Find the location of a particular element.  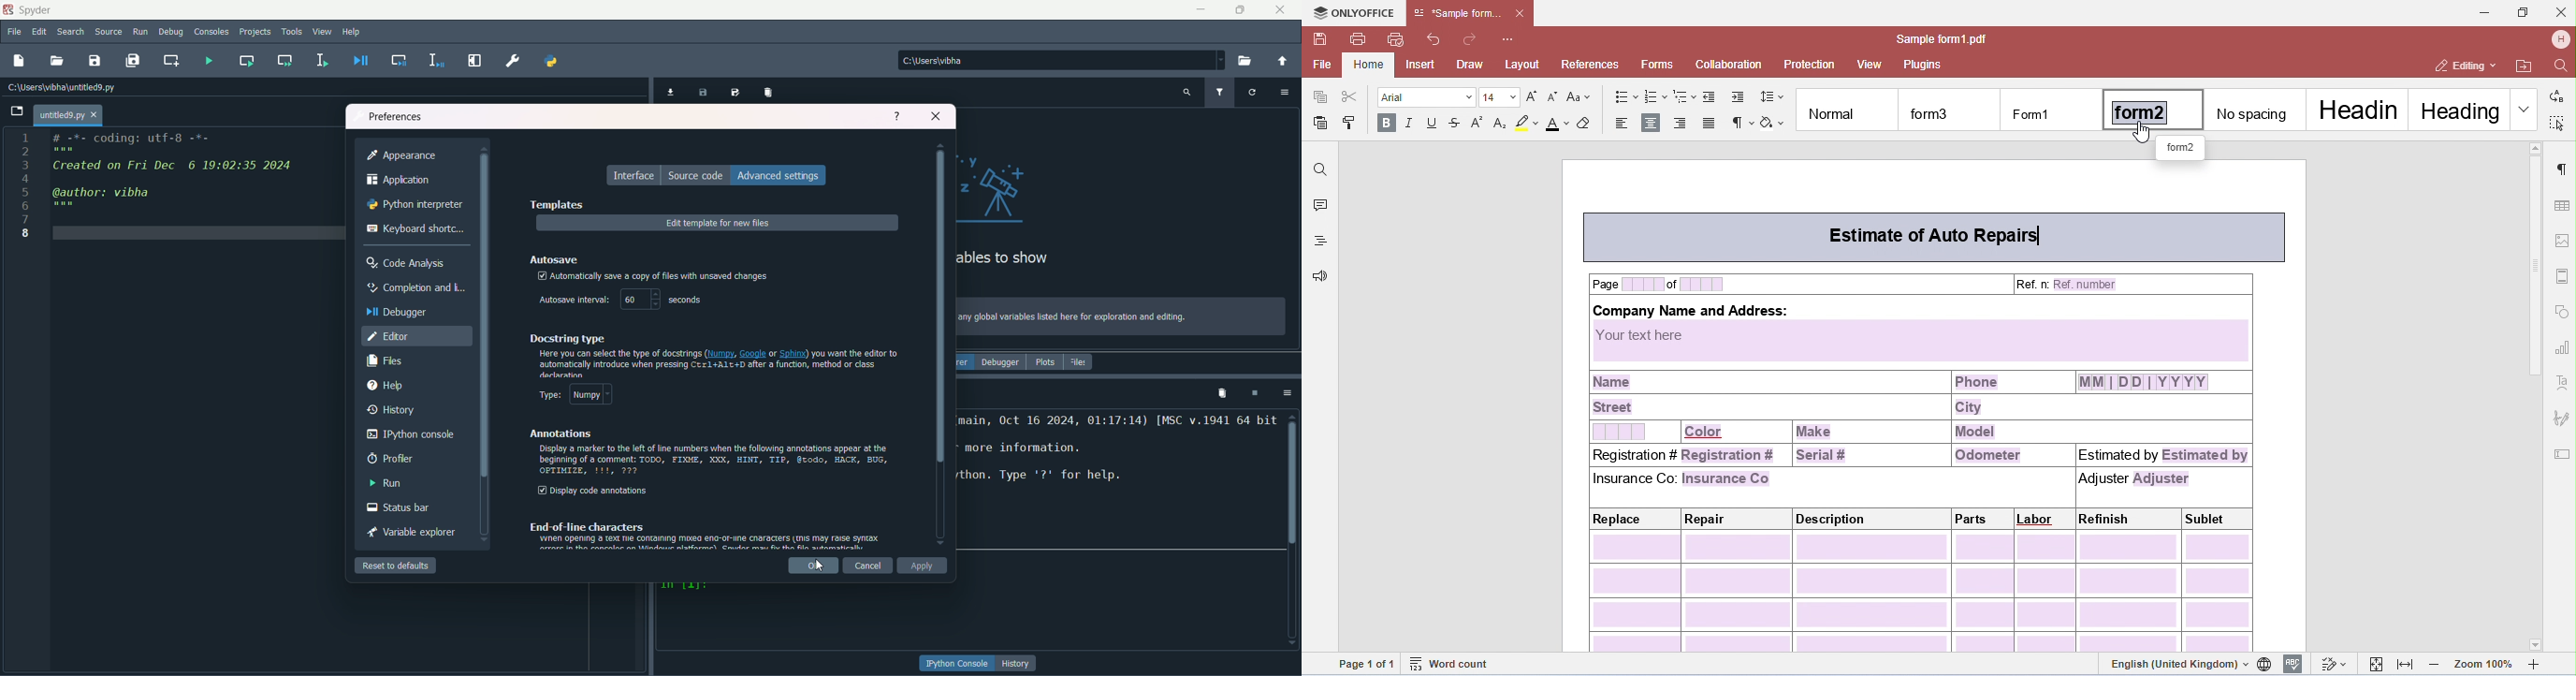

import data is located at coordinates (669, 93).